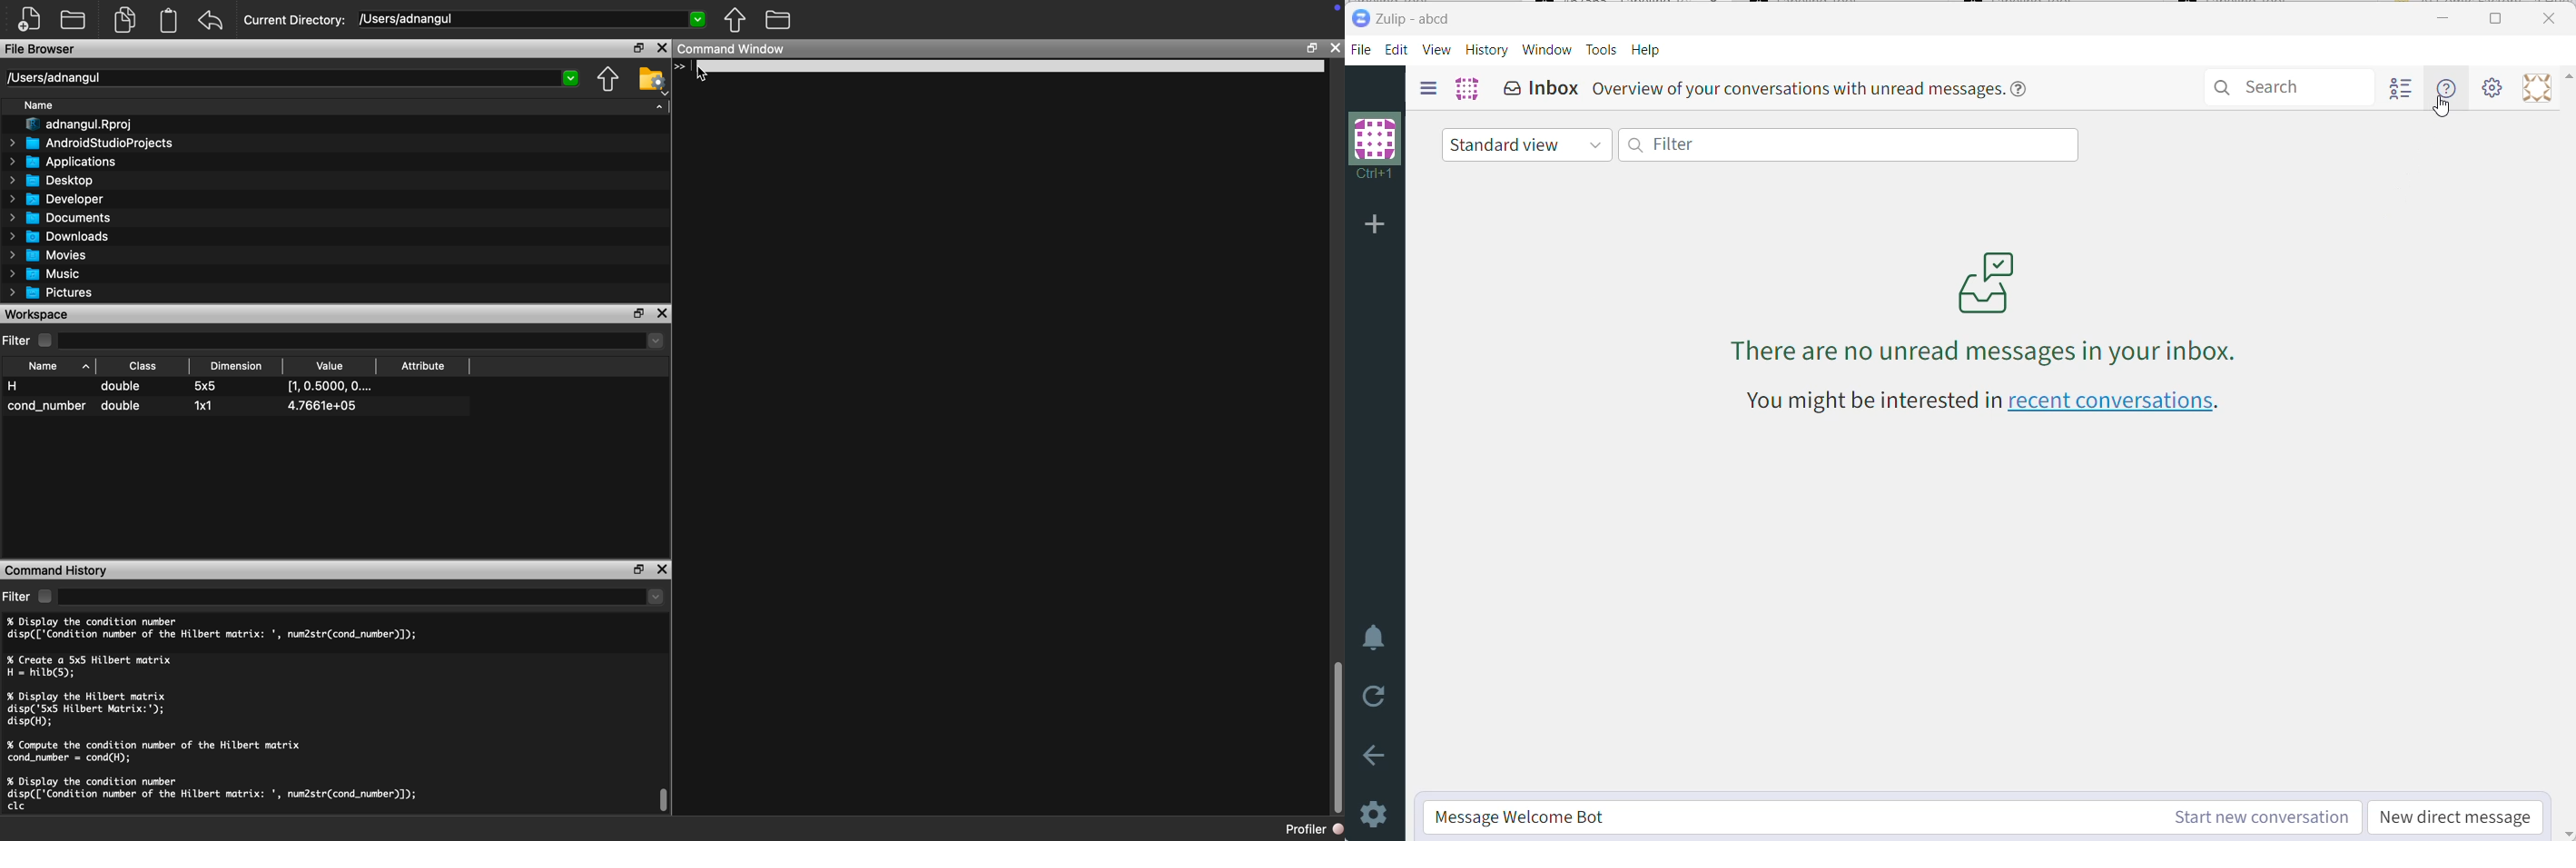  Describe the element at coordinates (1379, 225) in the screenshot. I see `Add organization` at that location.